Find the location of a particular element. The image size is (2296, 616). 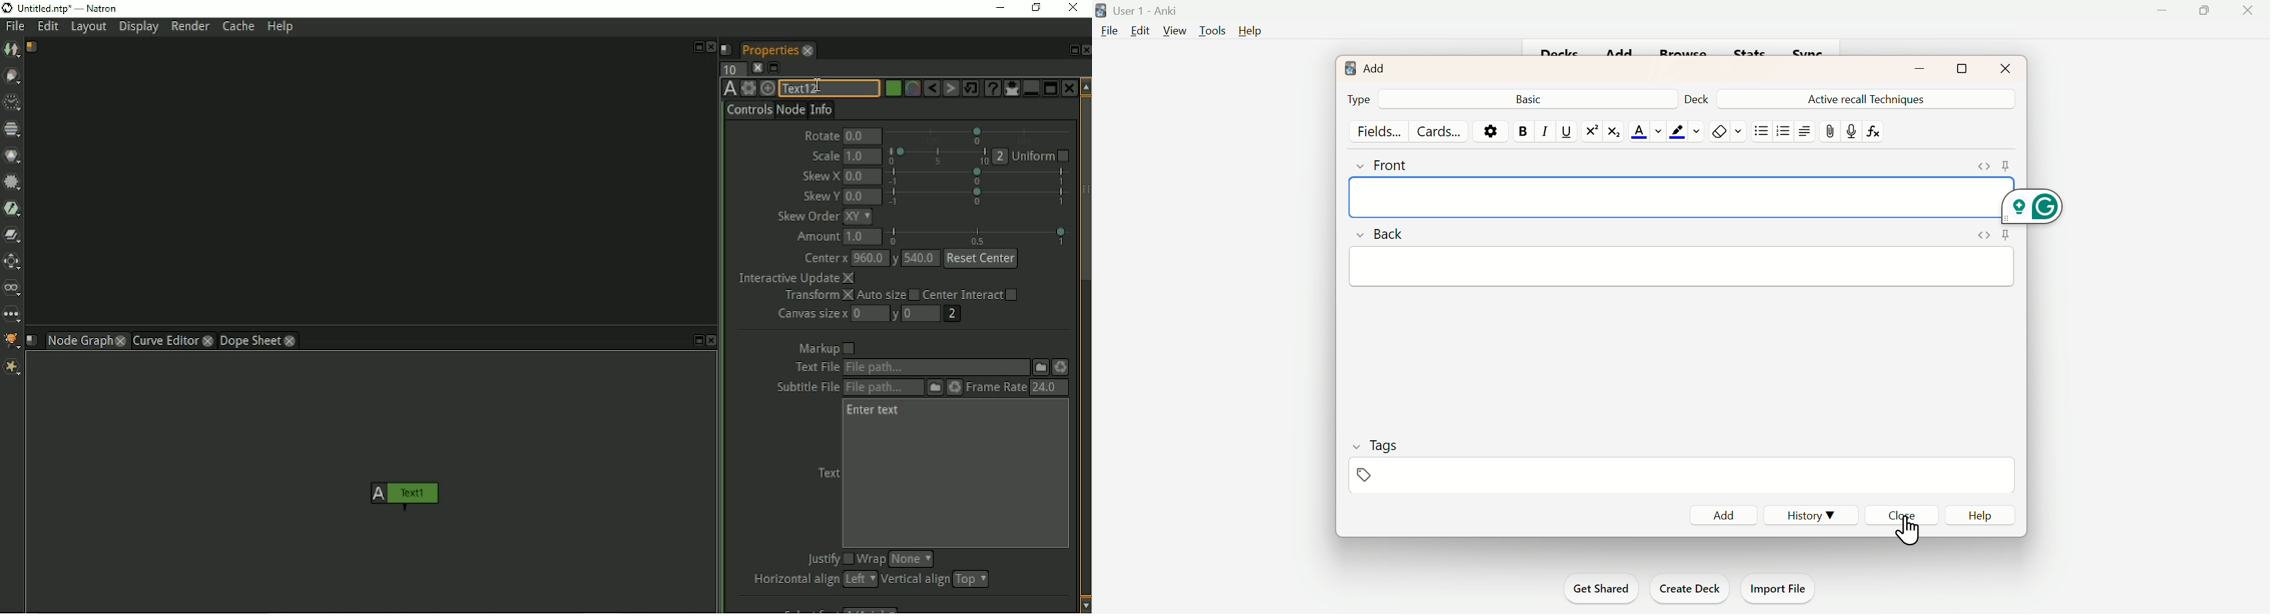

Tools is located at coordinates (1209, 30).